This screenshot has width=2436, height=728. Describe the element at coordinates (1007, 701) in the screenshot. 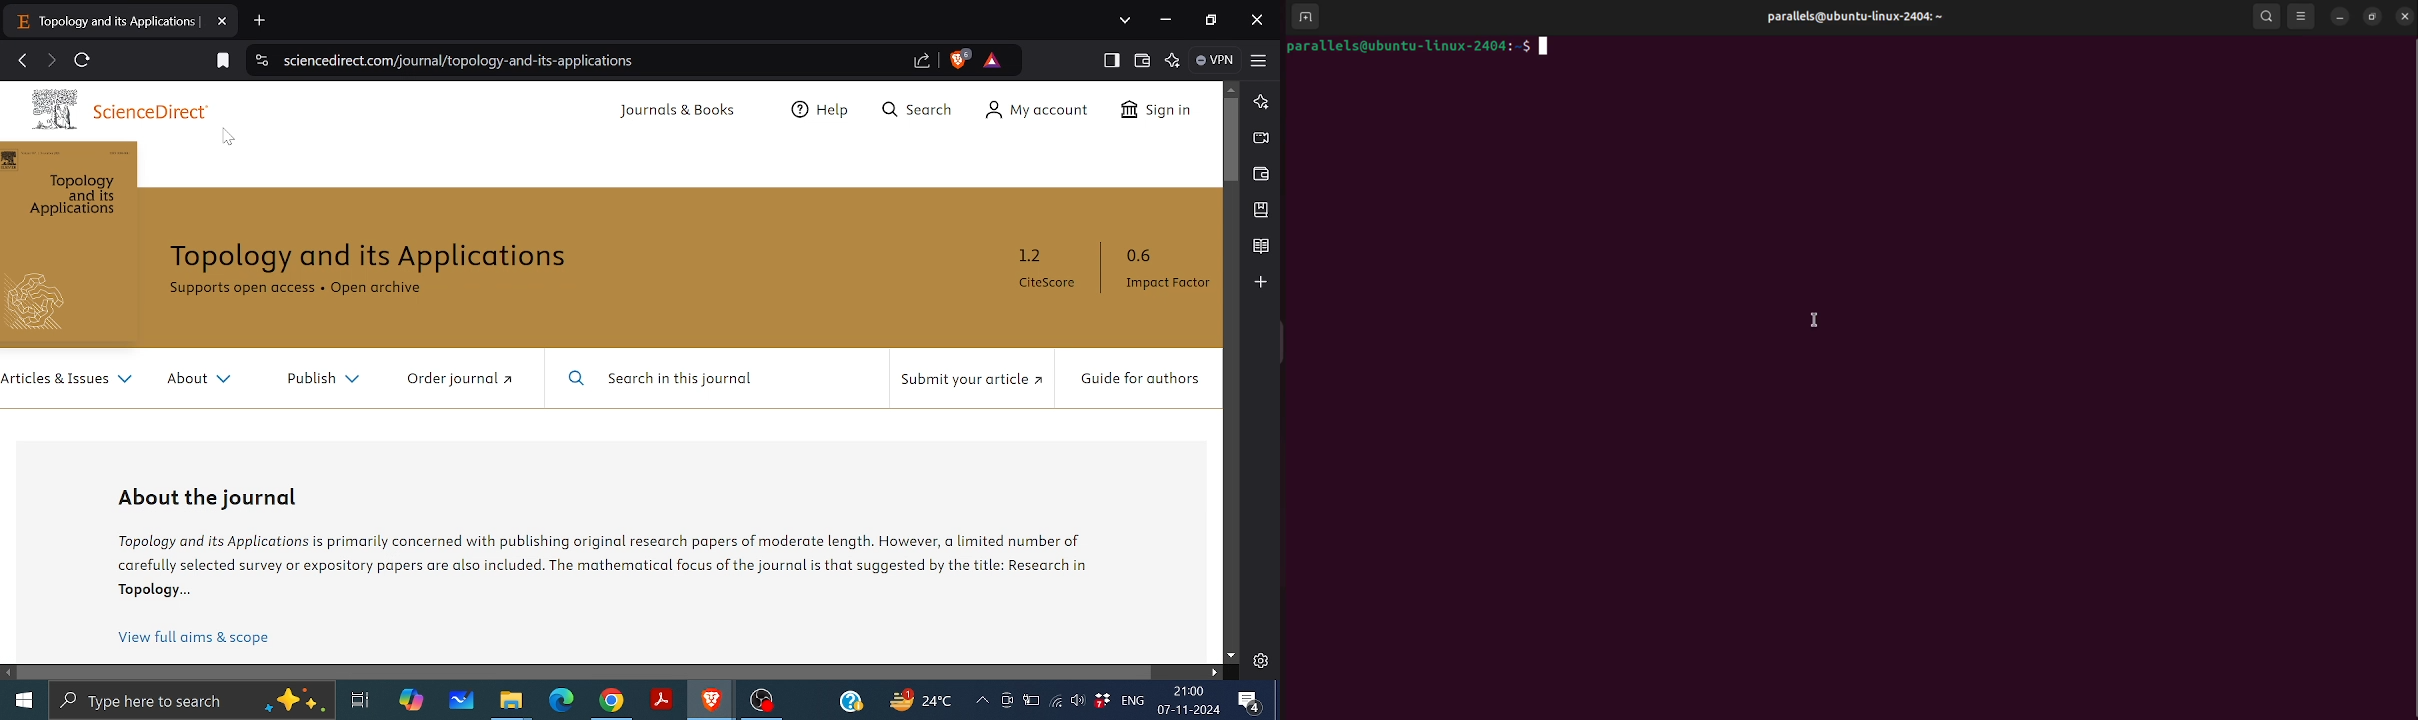

I see `` at that location.